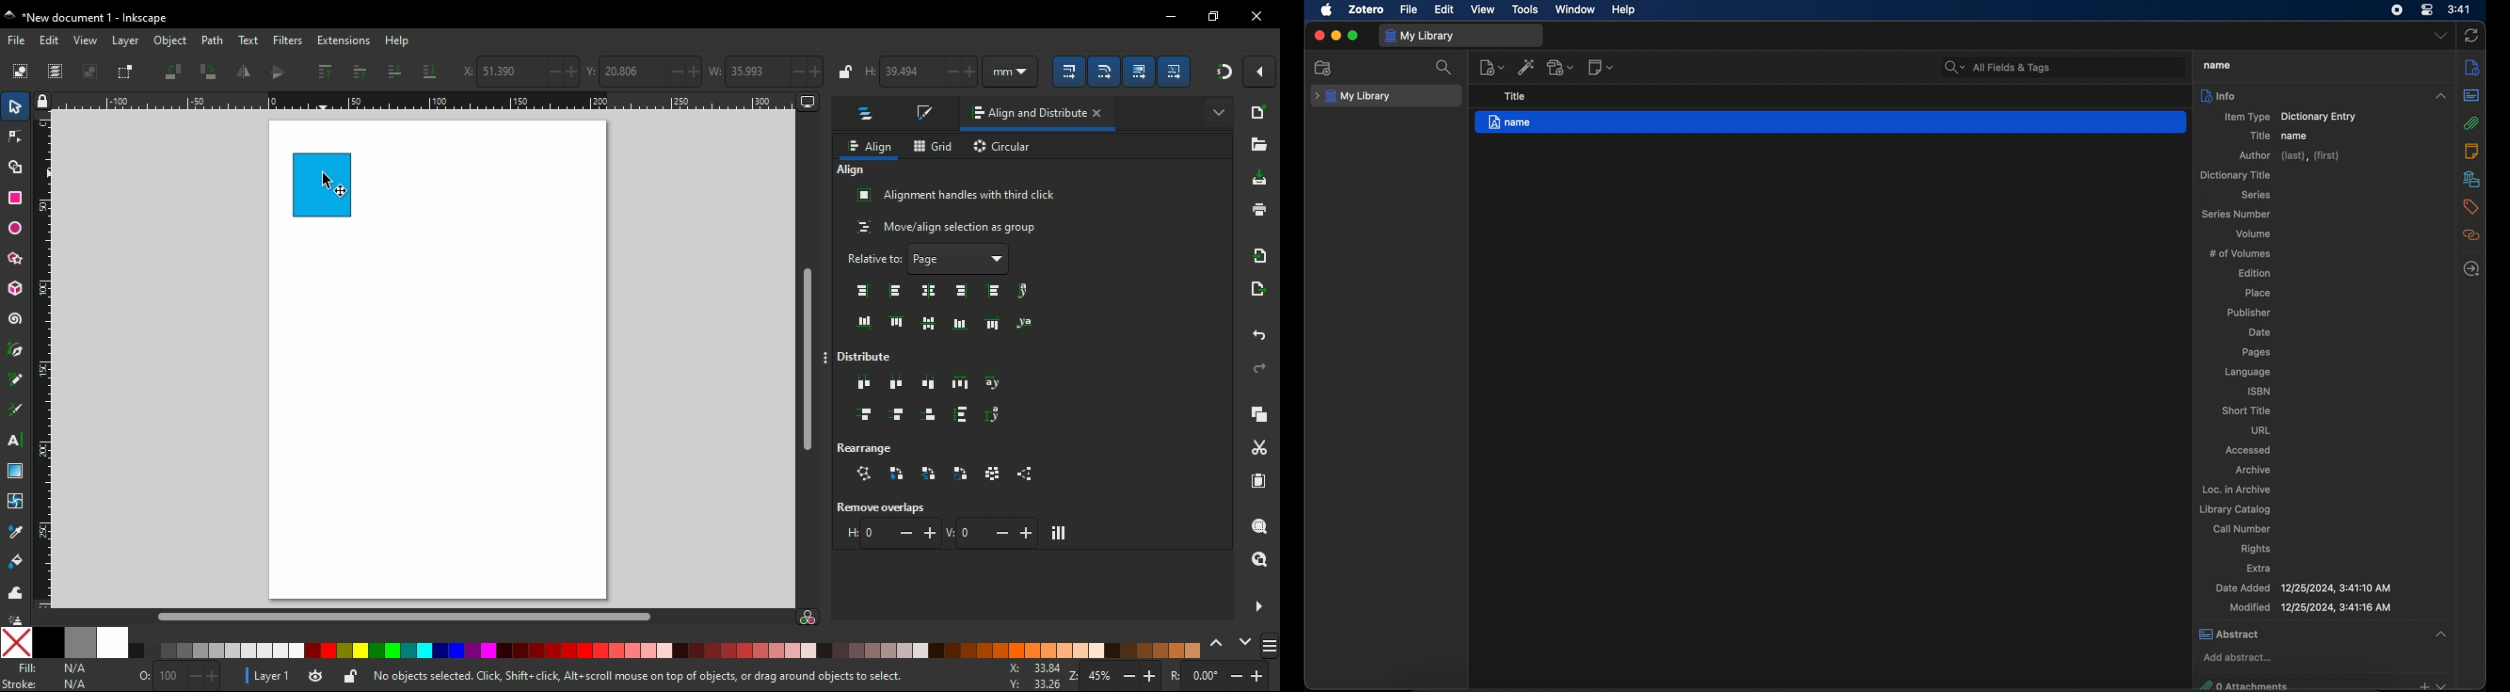 The image size is (2520, 700). Describe the element at coordinates (1491, 67) in the screenshot. I see `new item` at that location.